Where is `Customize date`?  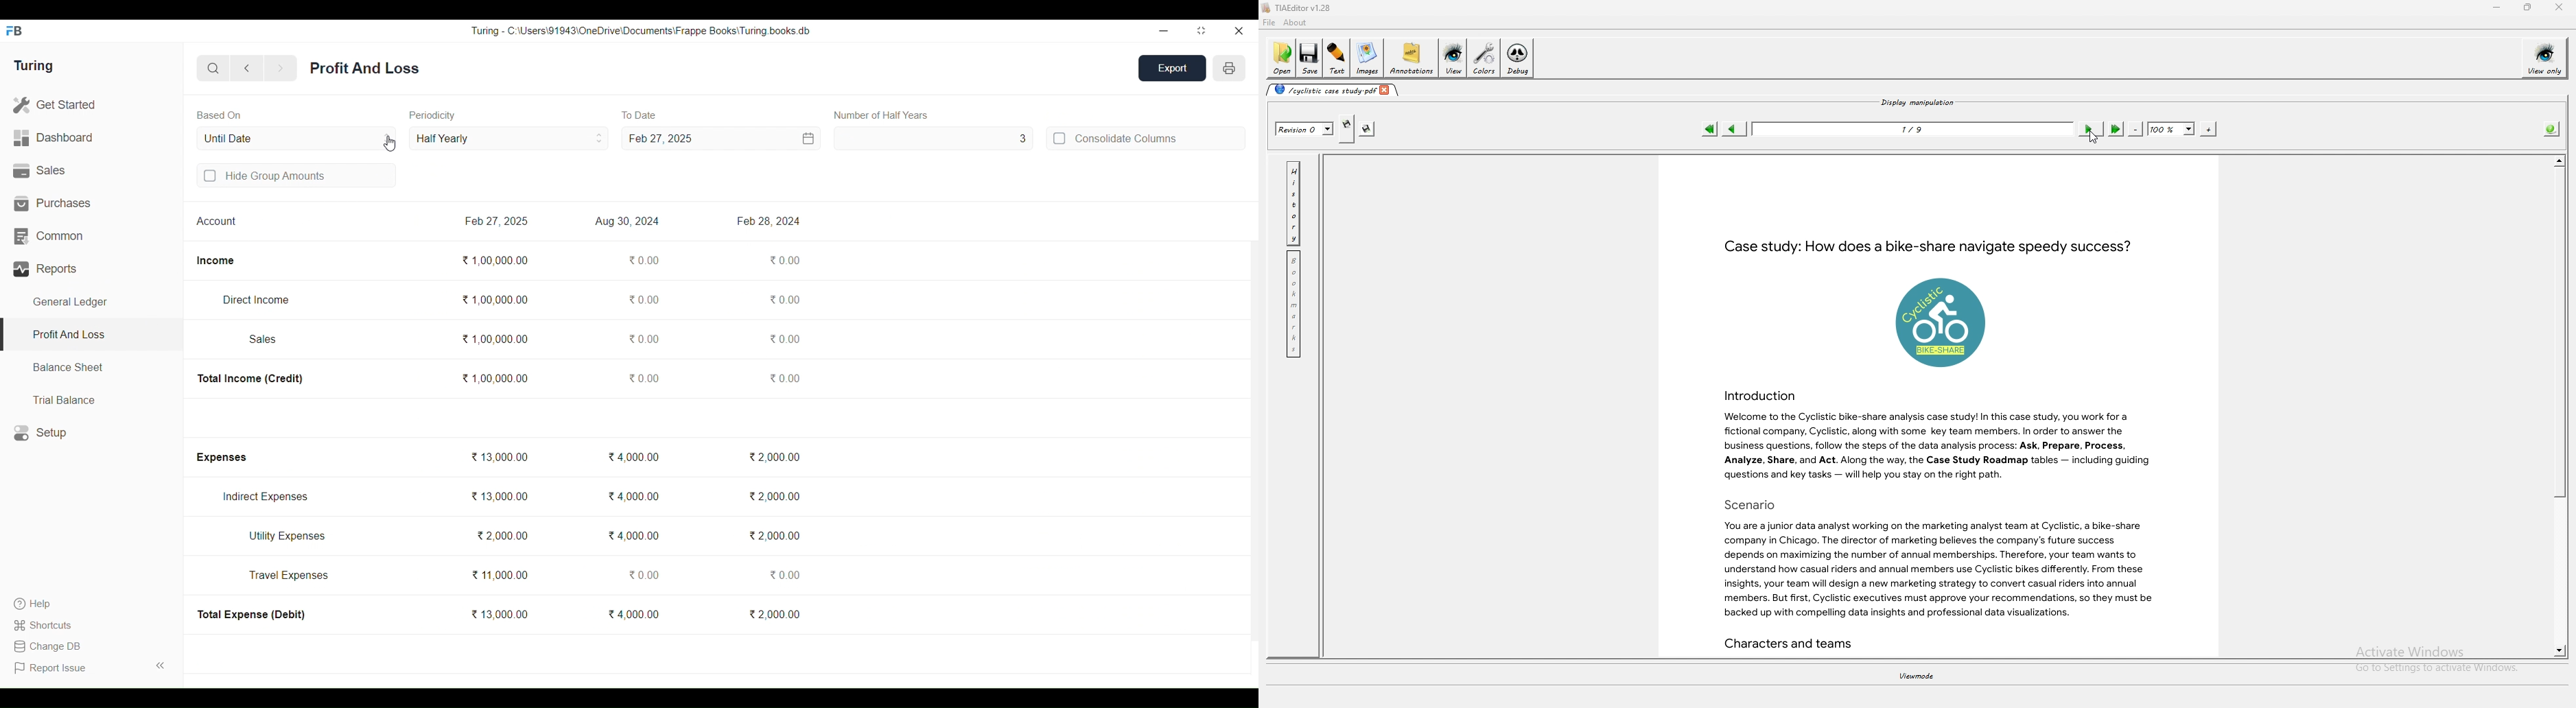 Customize date is located at coordinates (759, 138).